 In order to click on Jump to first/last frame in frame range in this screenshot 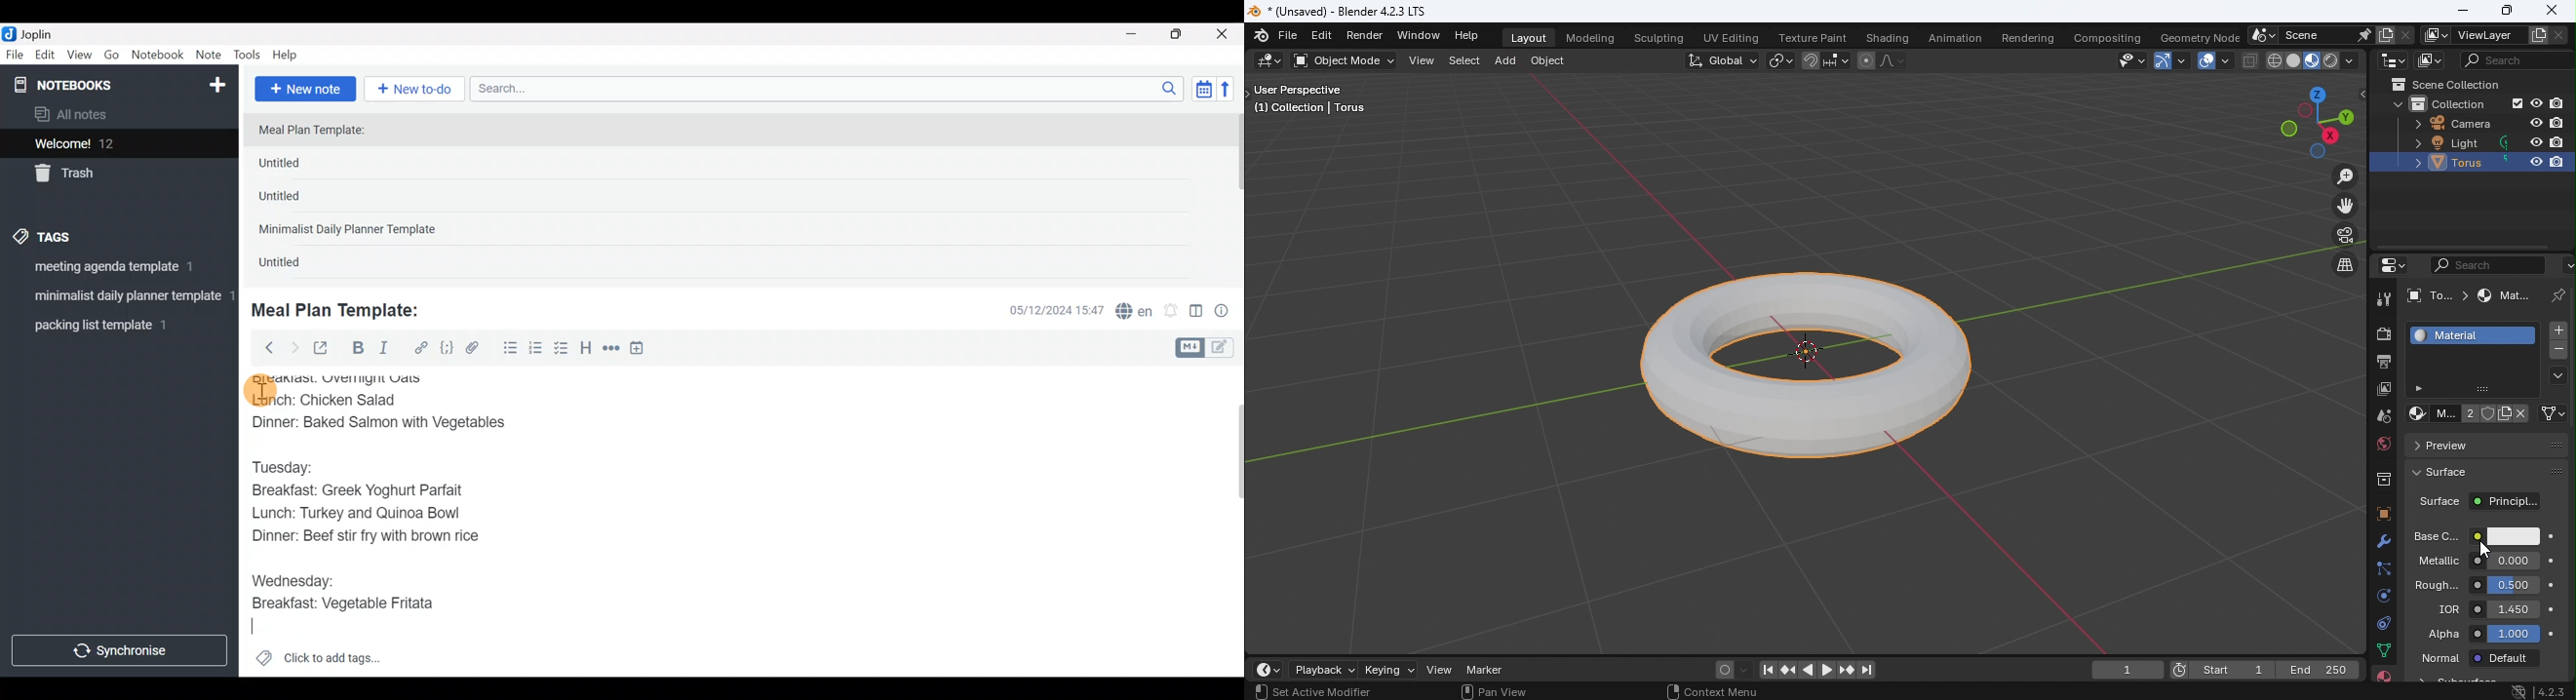, I will do `click(1763, 672)`.